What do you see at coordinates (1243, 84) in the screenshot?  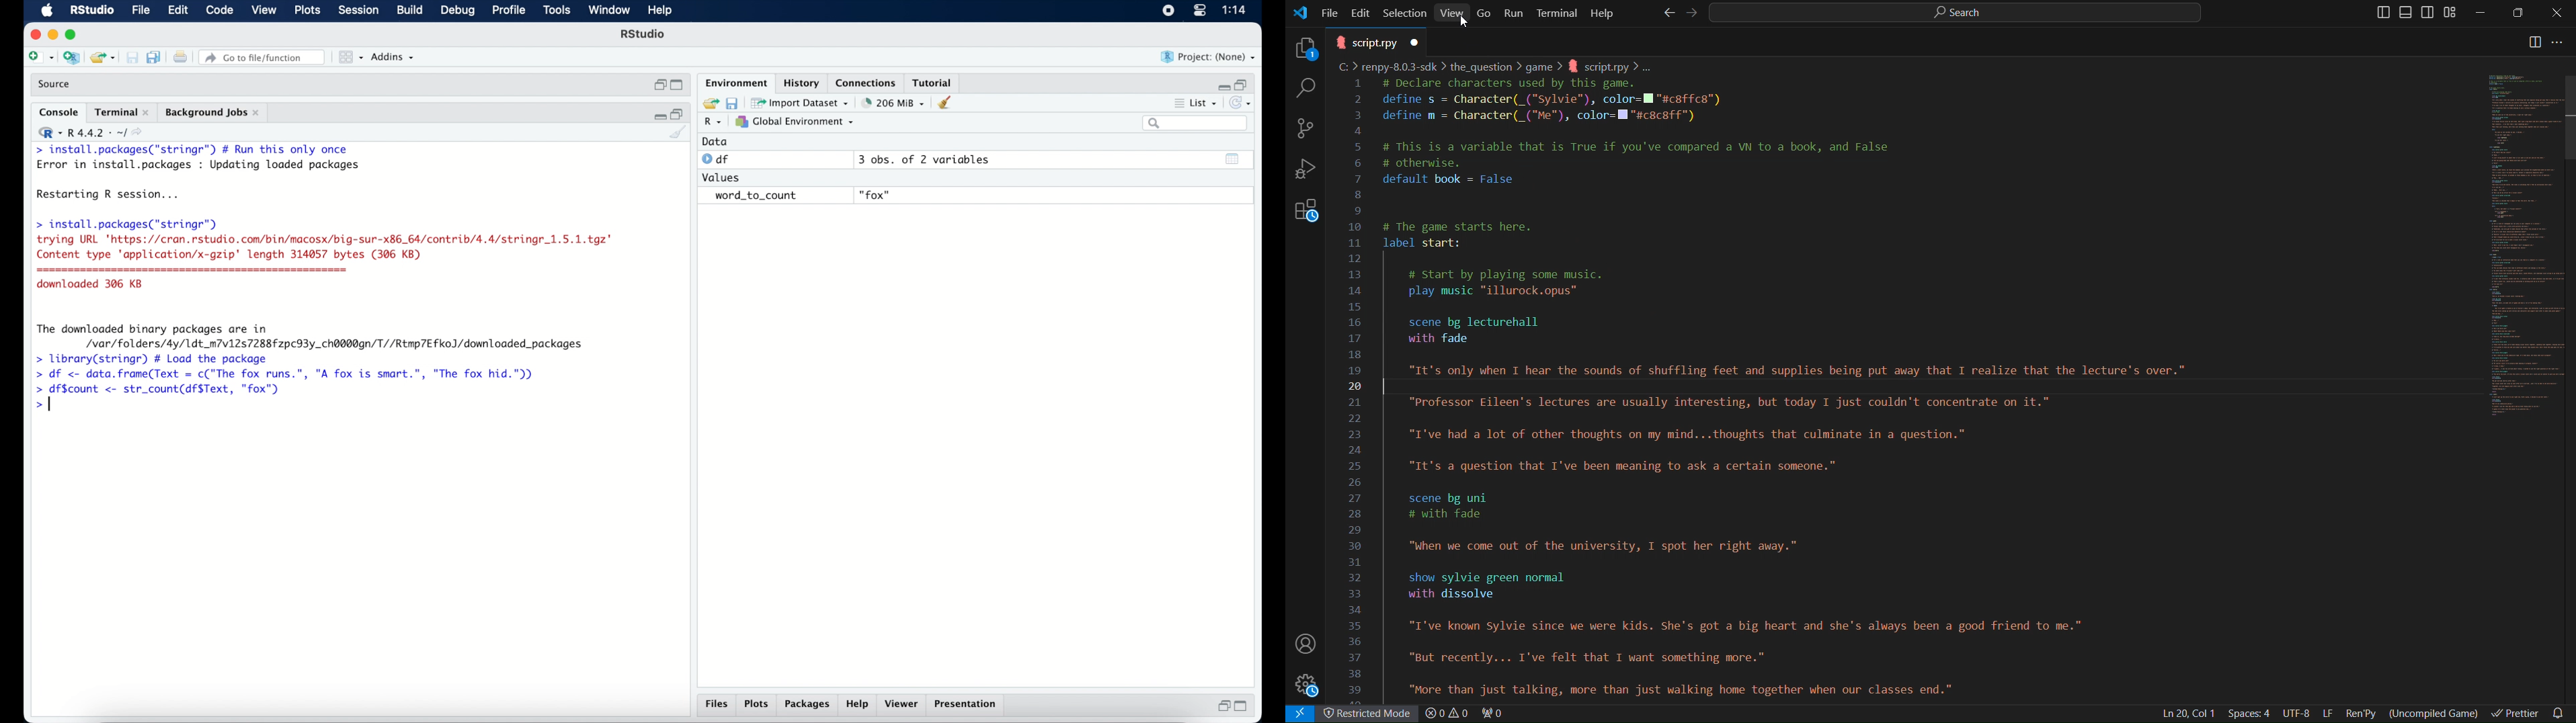 I see `restore down` at bounding box center [1243, 84].